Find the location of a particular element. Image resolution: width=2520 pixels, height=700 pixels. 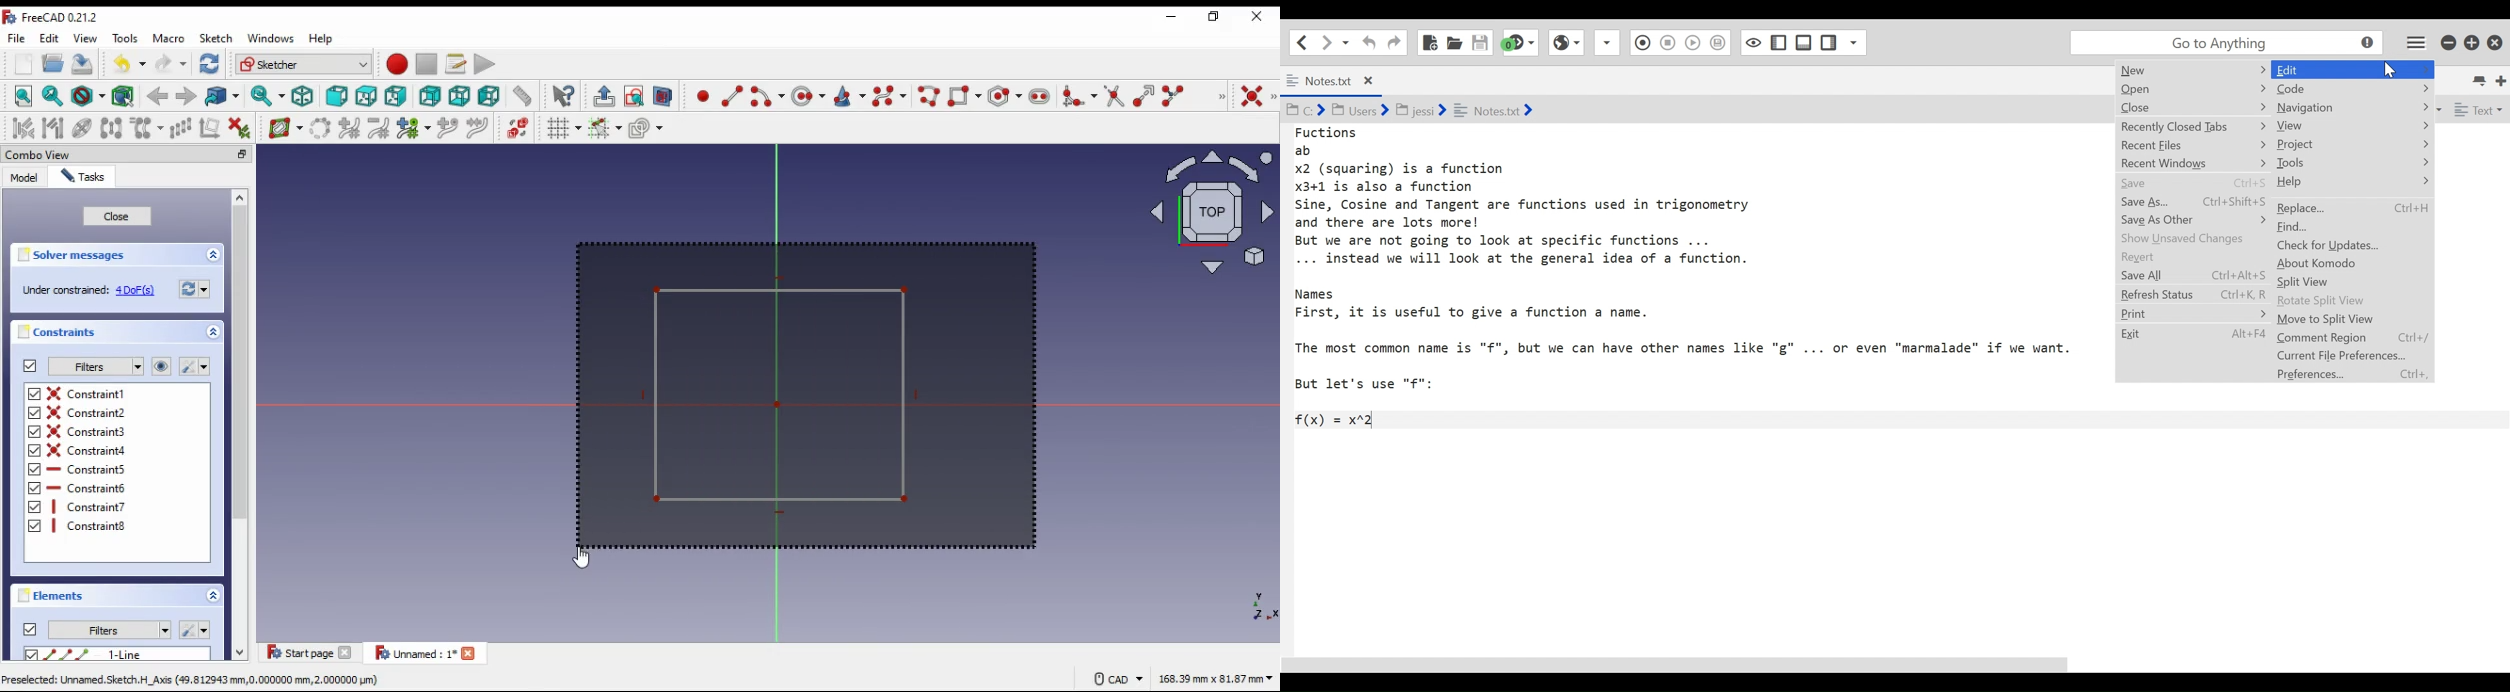

remove all axes alignment is located at coordinates (210, 127).